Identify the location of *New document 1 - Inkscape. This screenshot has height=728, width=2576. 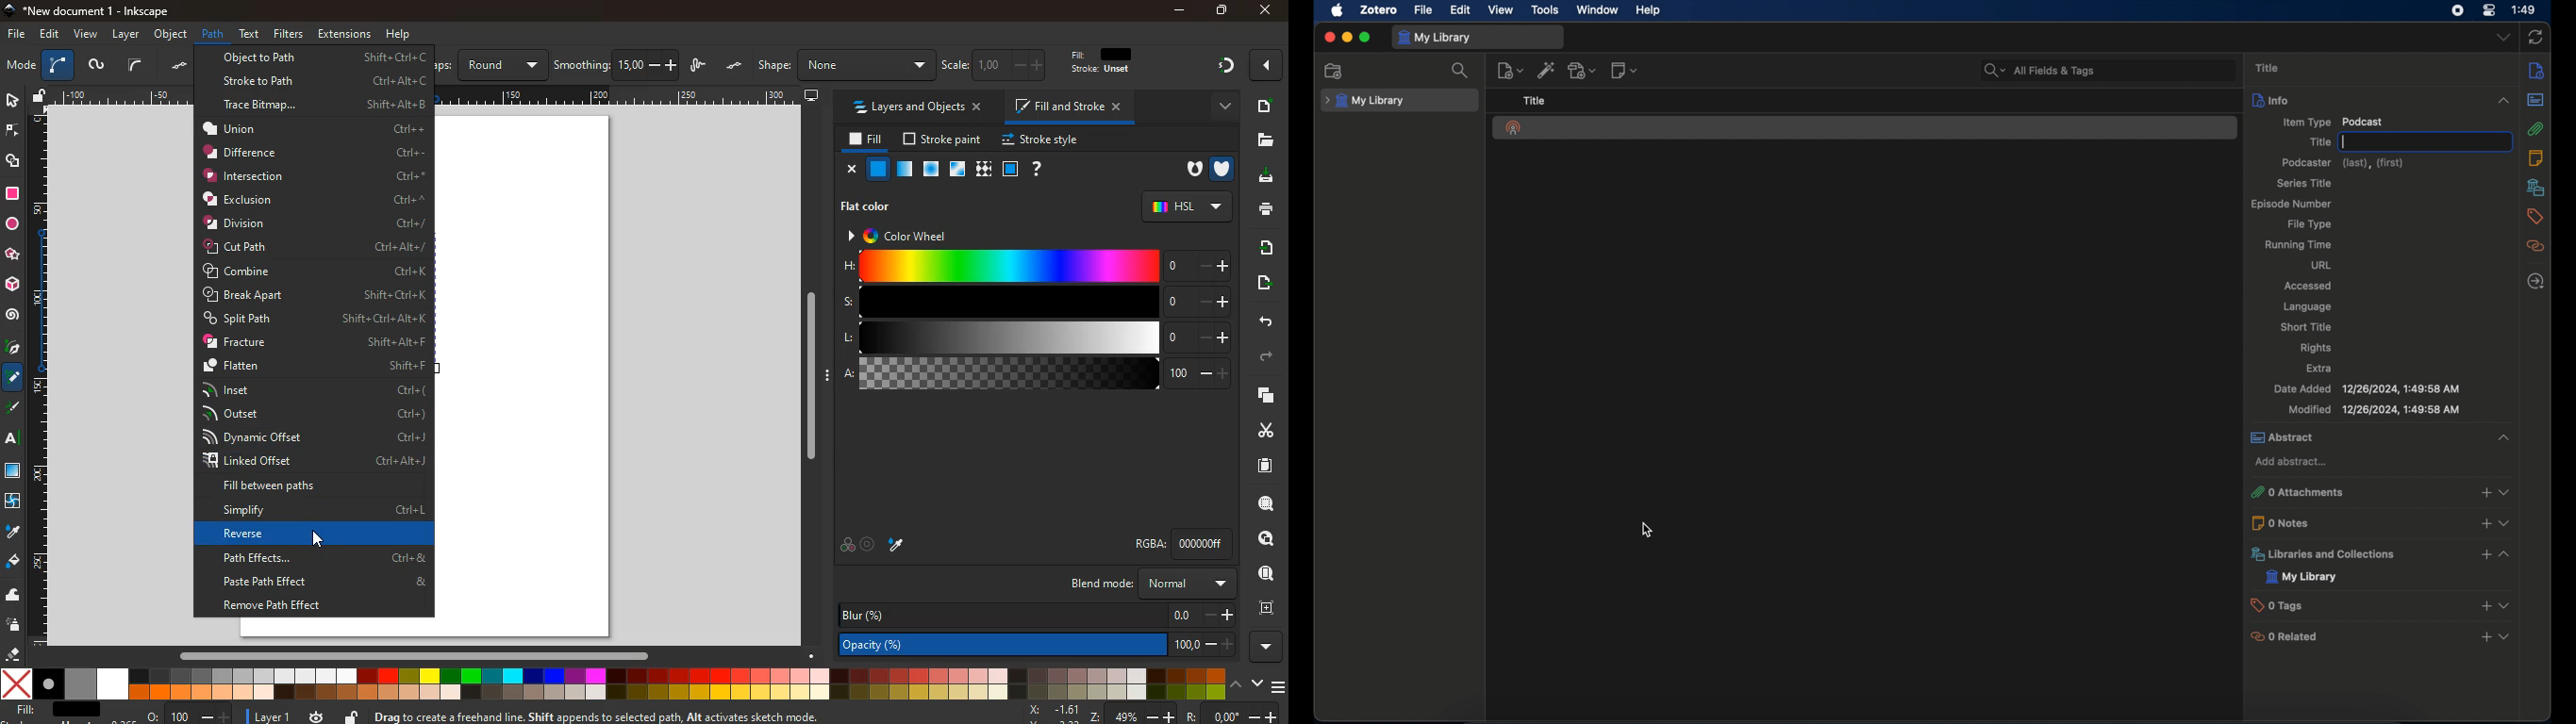
(85, 11).